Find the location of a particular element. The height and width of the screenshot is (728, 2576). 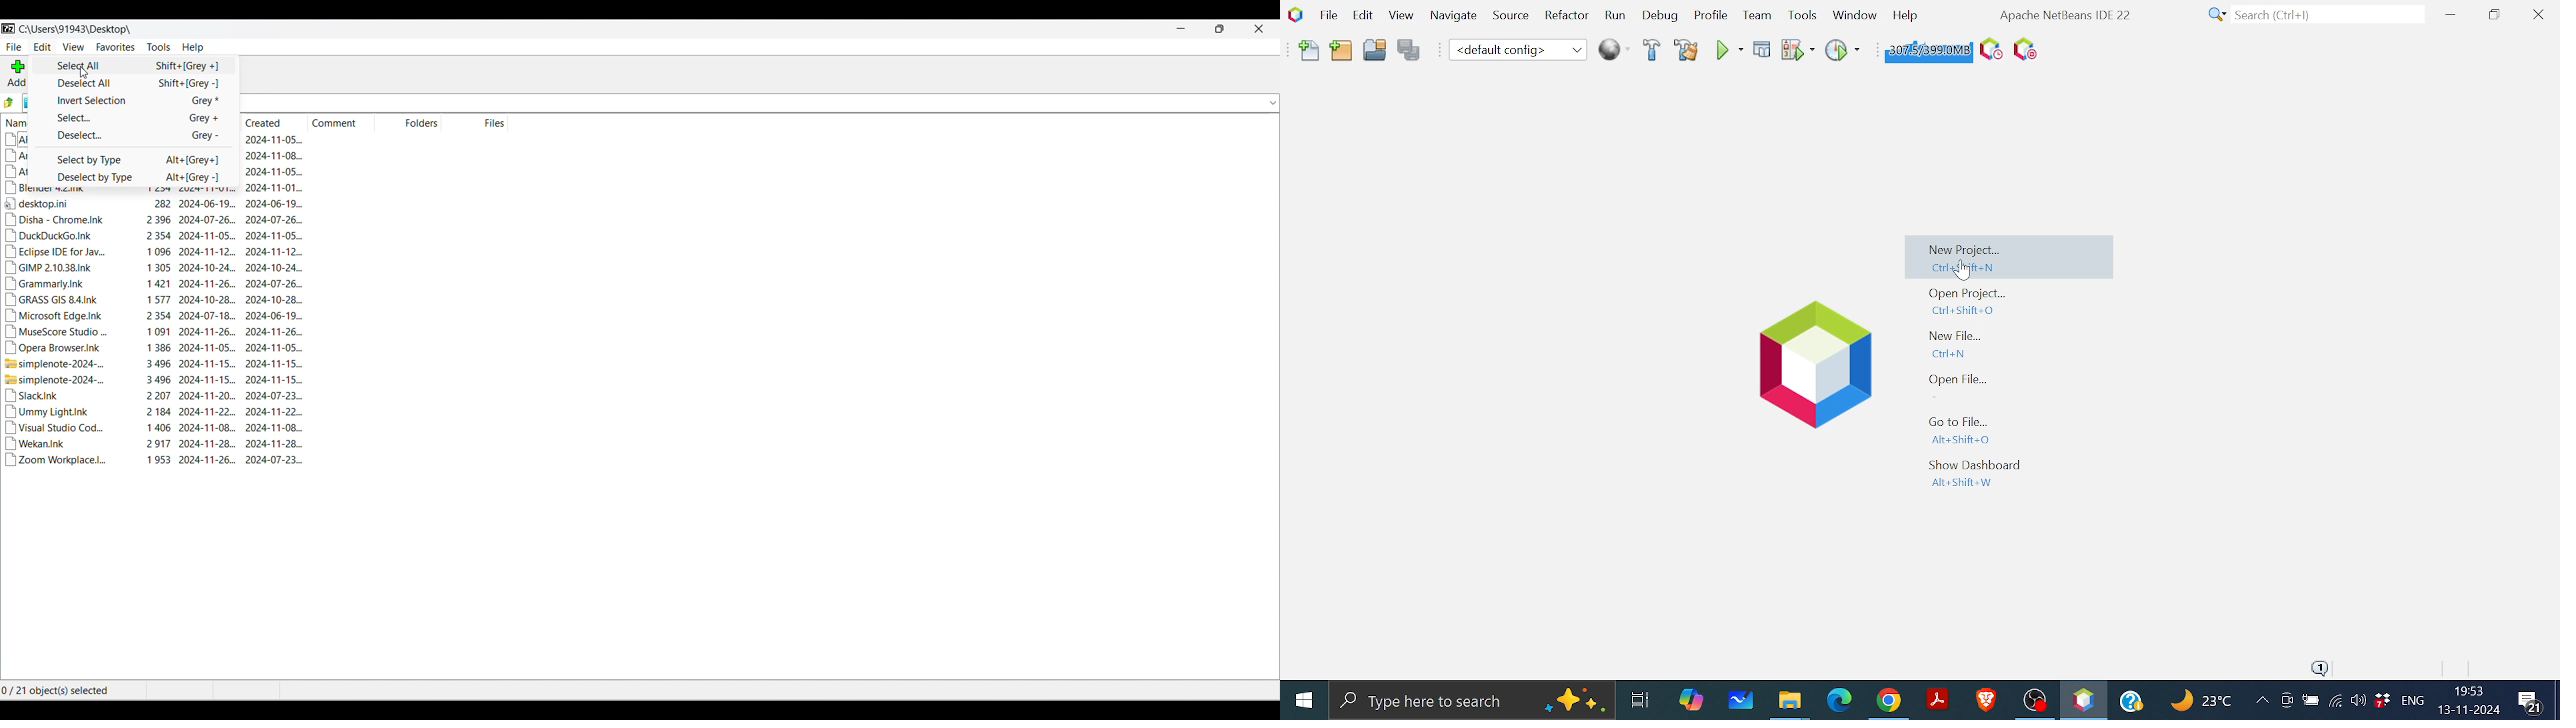

Show hidden icons is located at coordinates (2262, 703).